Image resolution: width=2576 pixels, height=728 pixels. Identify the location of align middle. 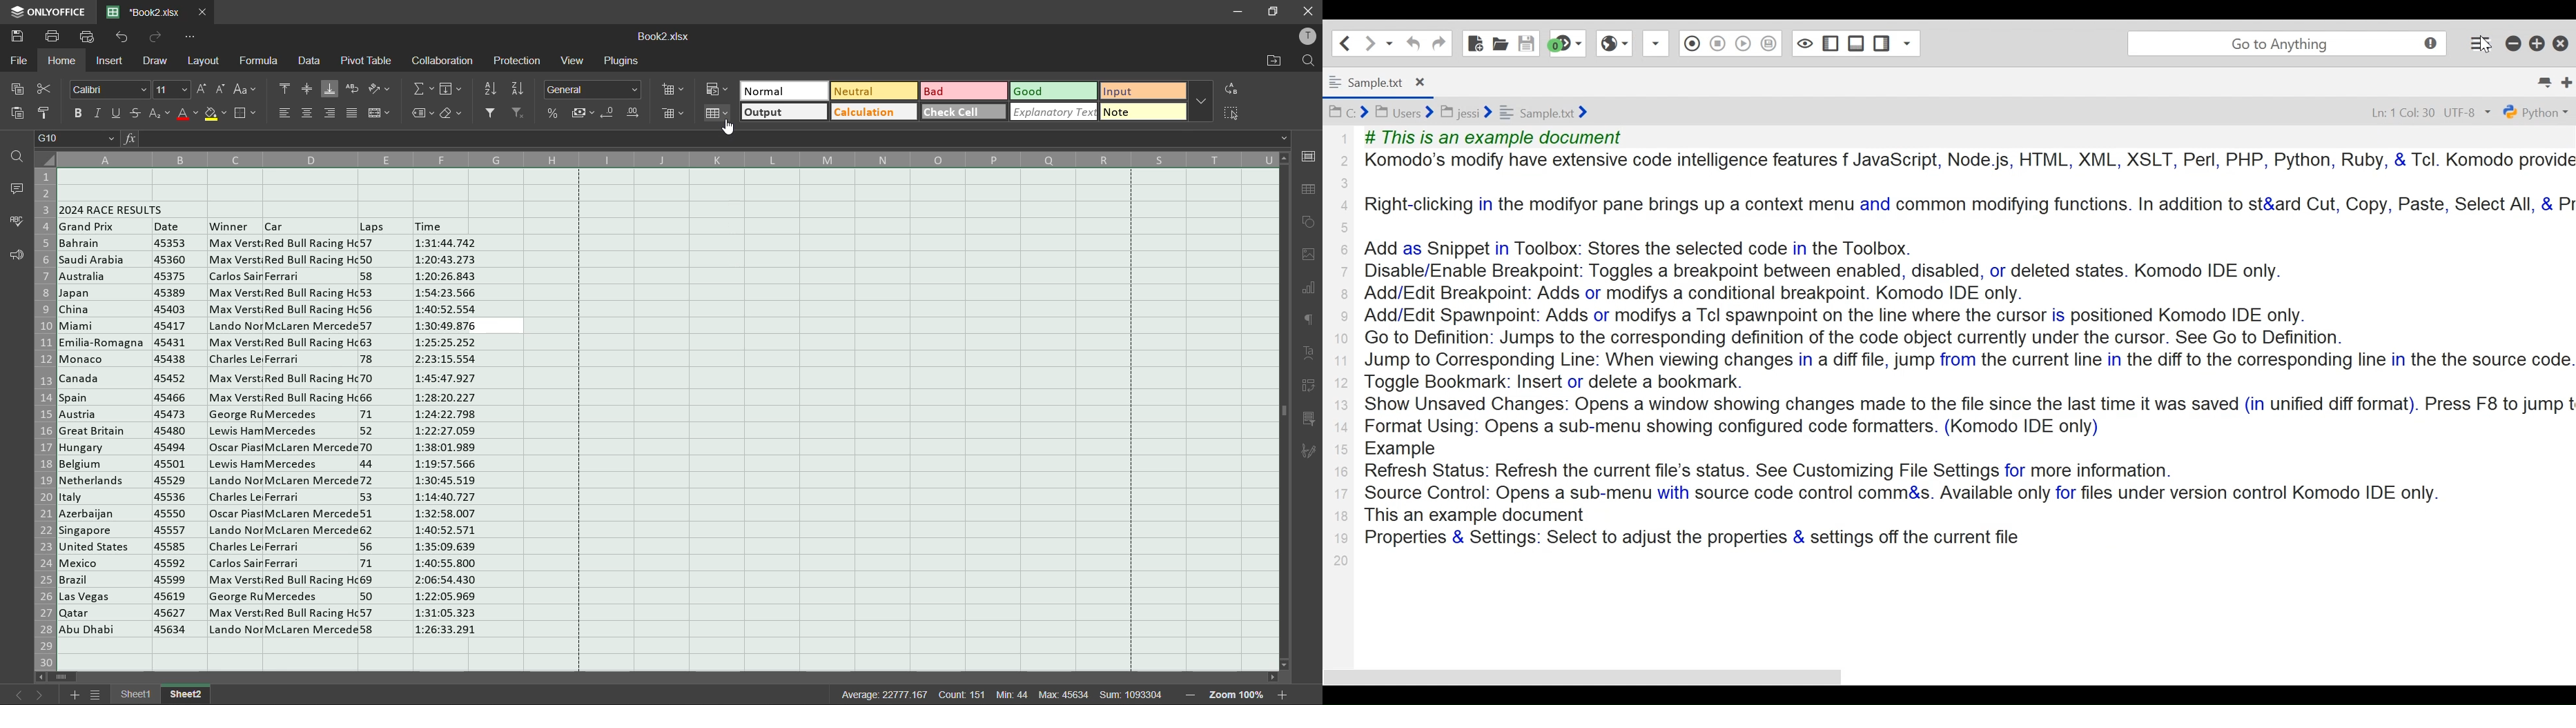
(306, 90).